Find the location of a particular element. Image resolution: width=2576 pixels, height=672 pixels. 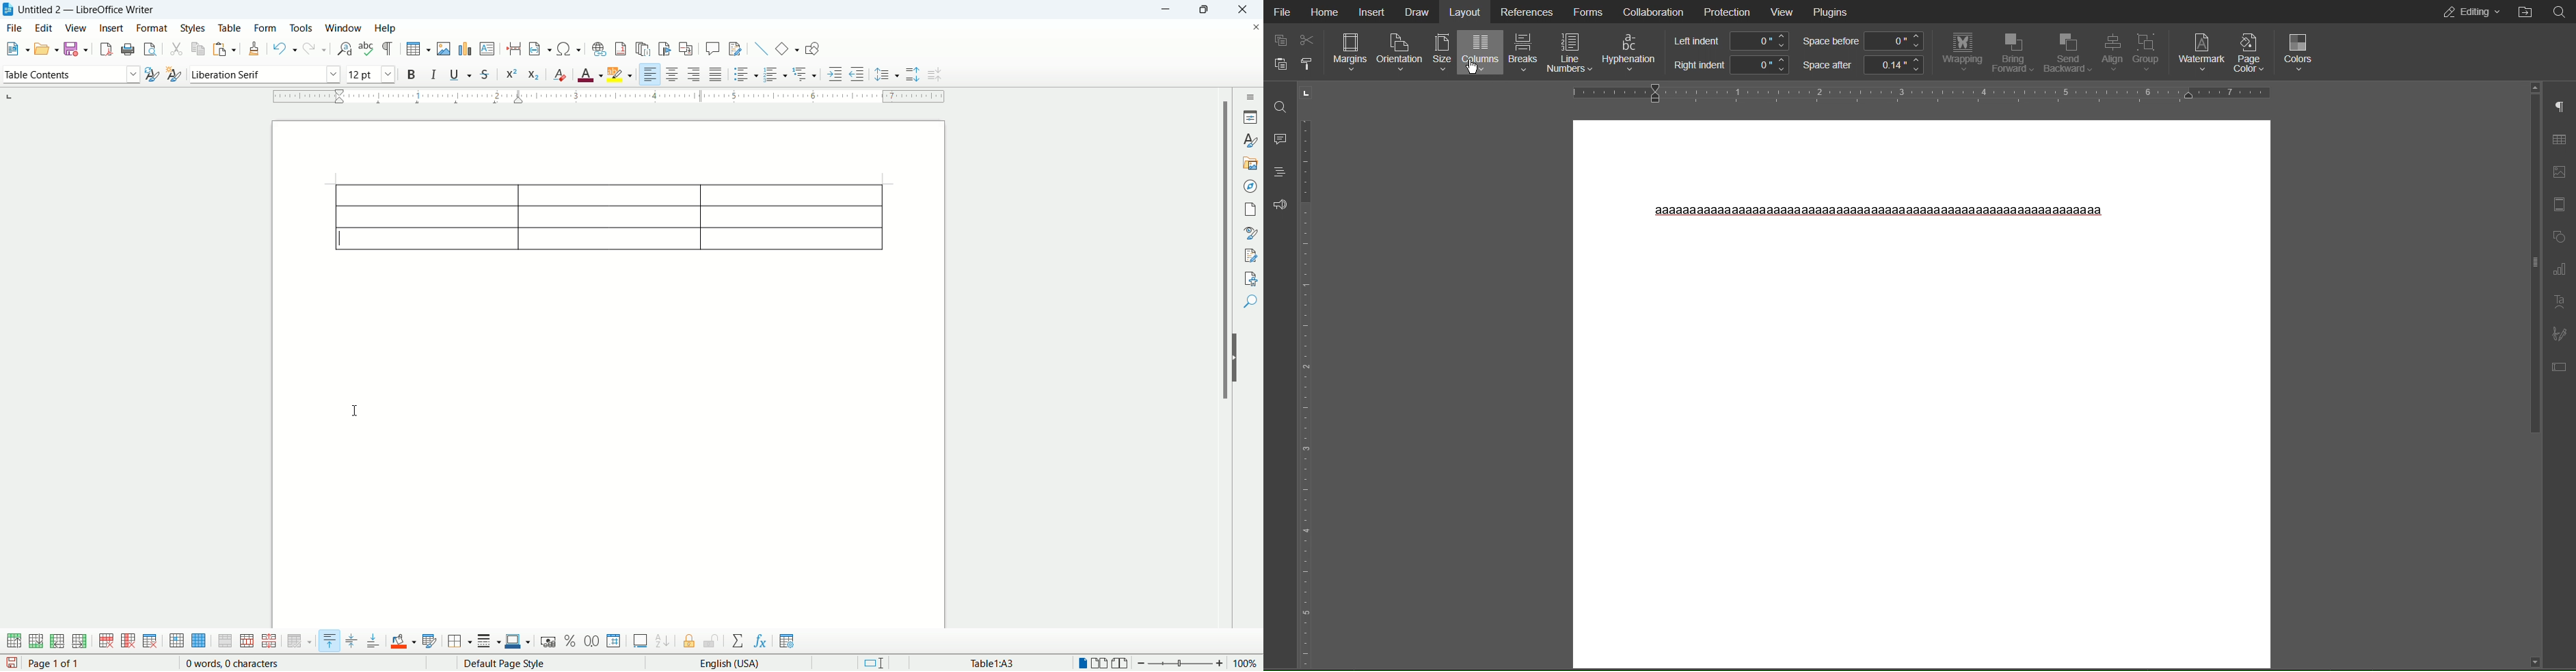

table after row delete is located at coordinates (608, 216).